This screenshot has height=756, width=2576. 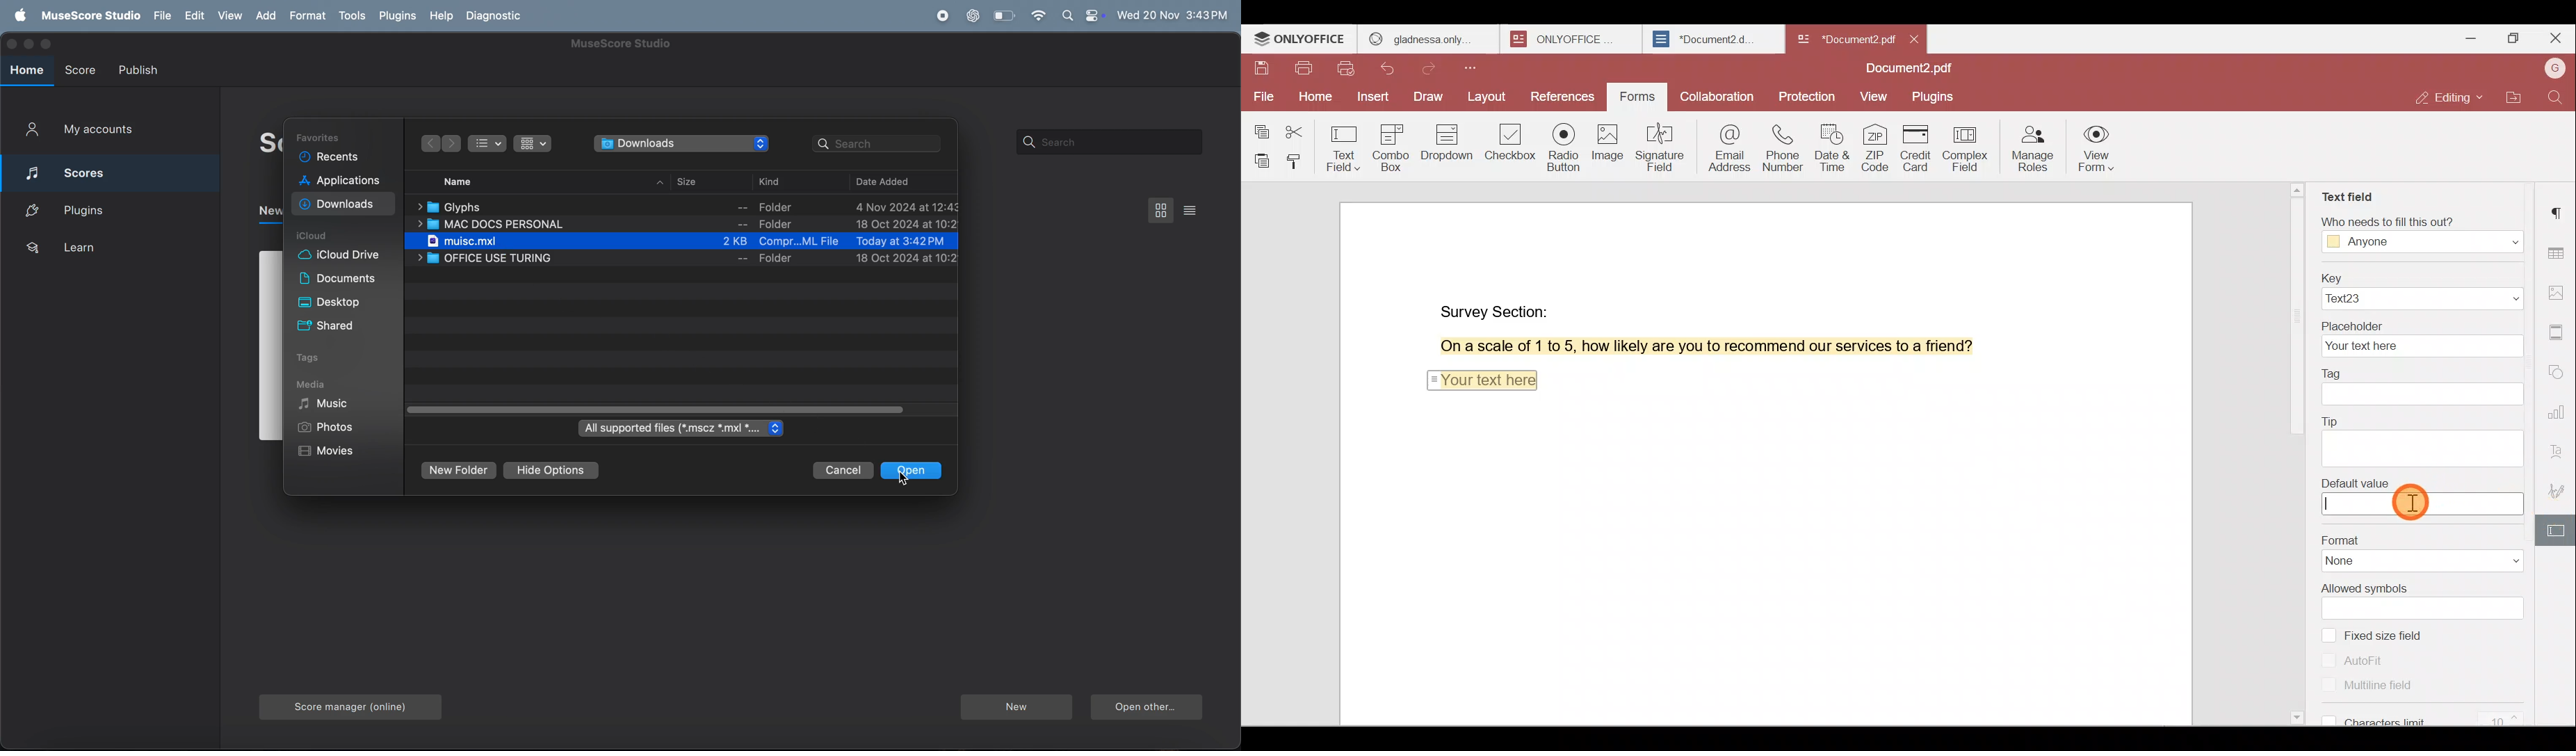 What do you see at coordinates (113, 171) in the screenshot?
I see `scores` at bounding box center [113, 171].